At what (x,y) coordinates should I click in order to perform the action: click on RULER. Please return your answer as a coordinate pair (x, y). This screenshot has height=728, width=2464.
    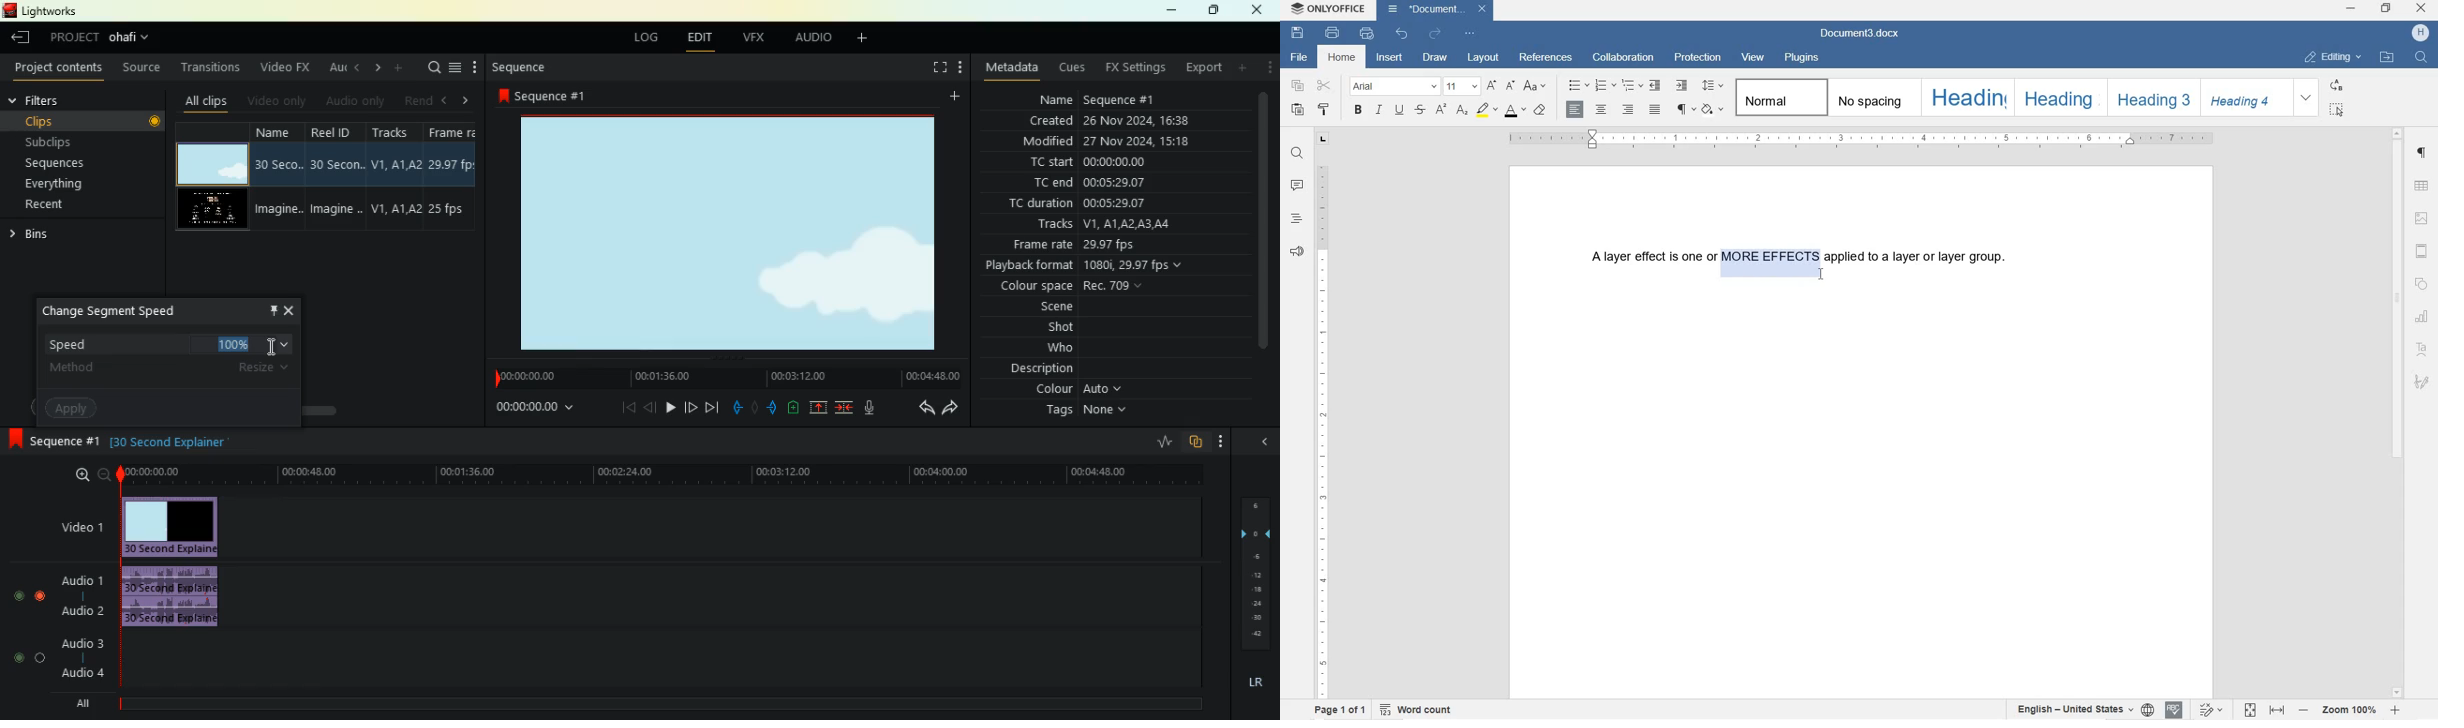
    Looking at the image, I should click on (1322, 430).